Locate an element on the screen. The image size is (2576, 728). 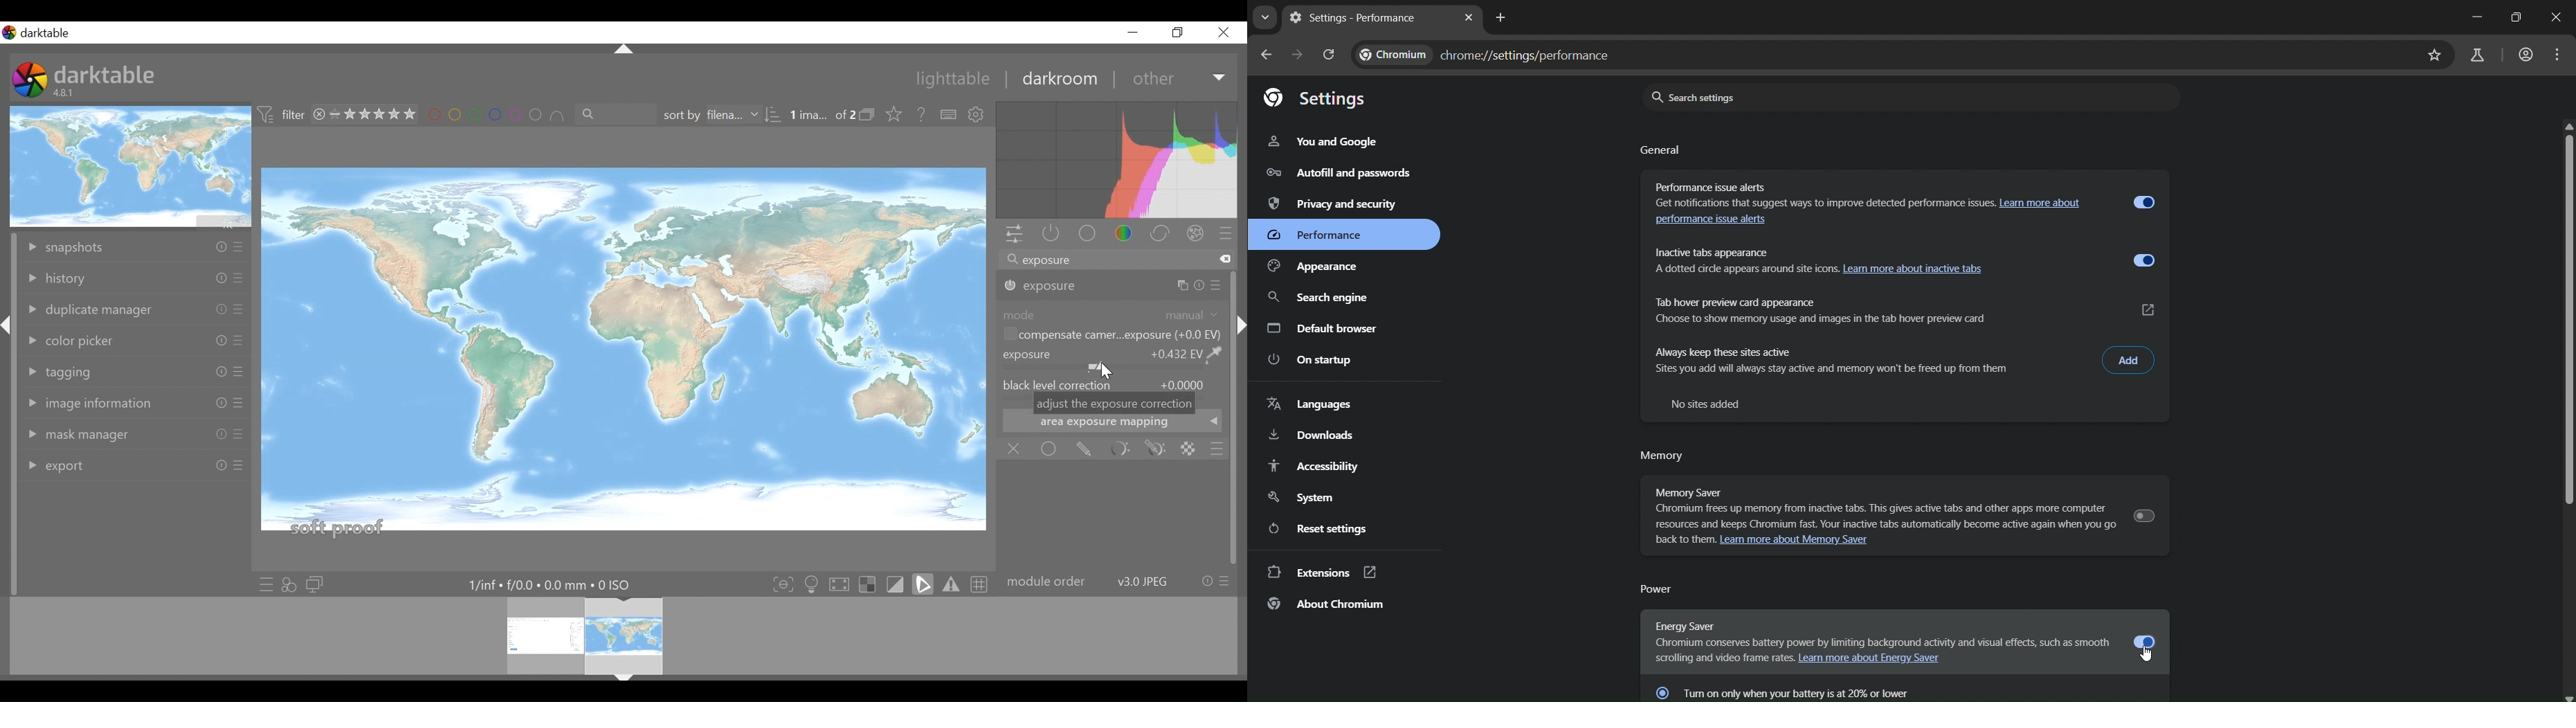
minimize is located at coordinates (2474, 17).